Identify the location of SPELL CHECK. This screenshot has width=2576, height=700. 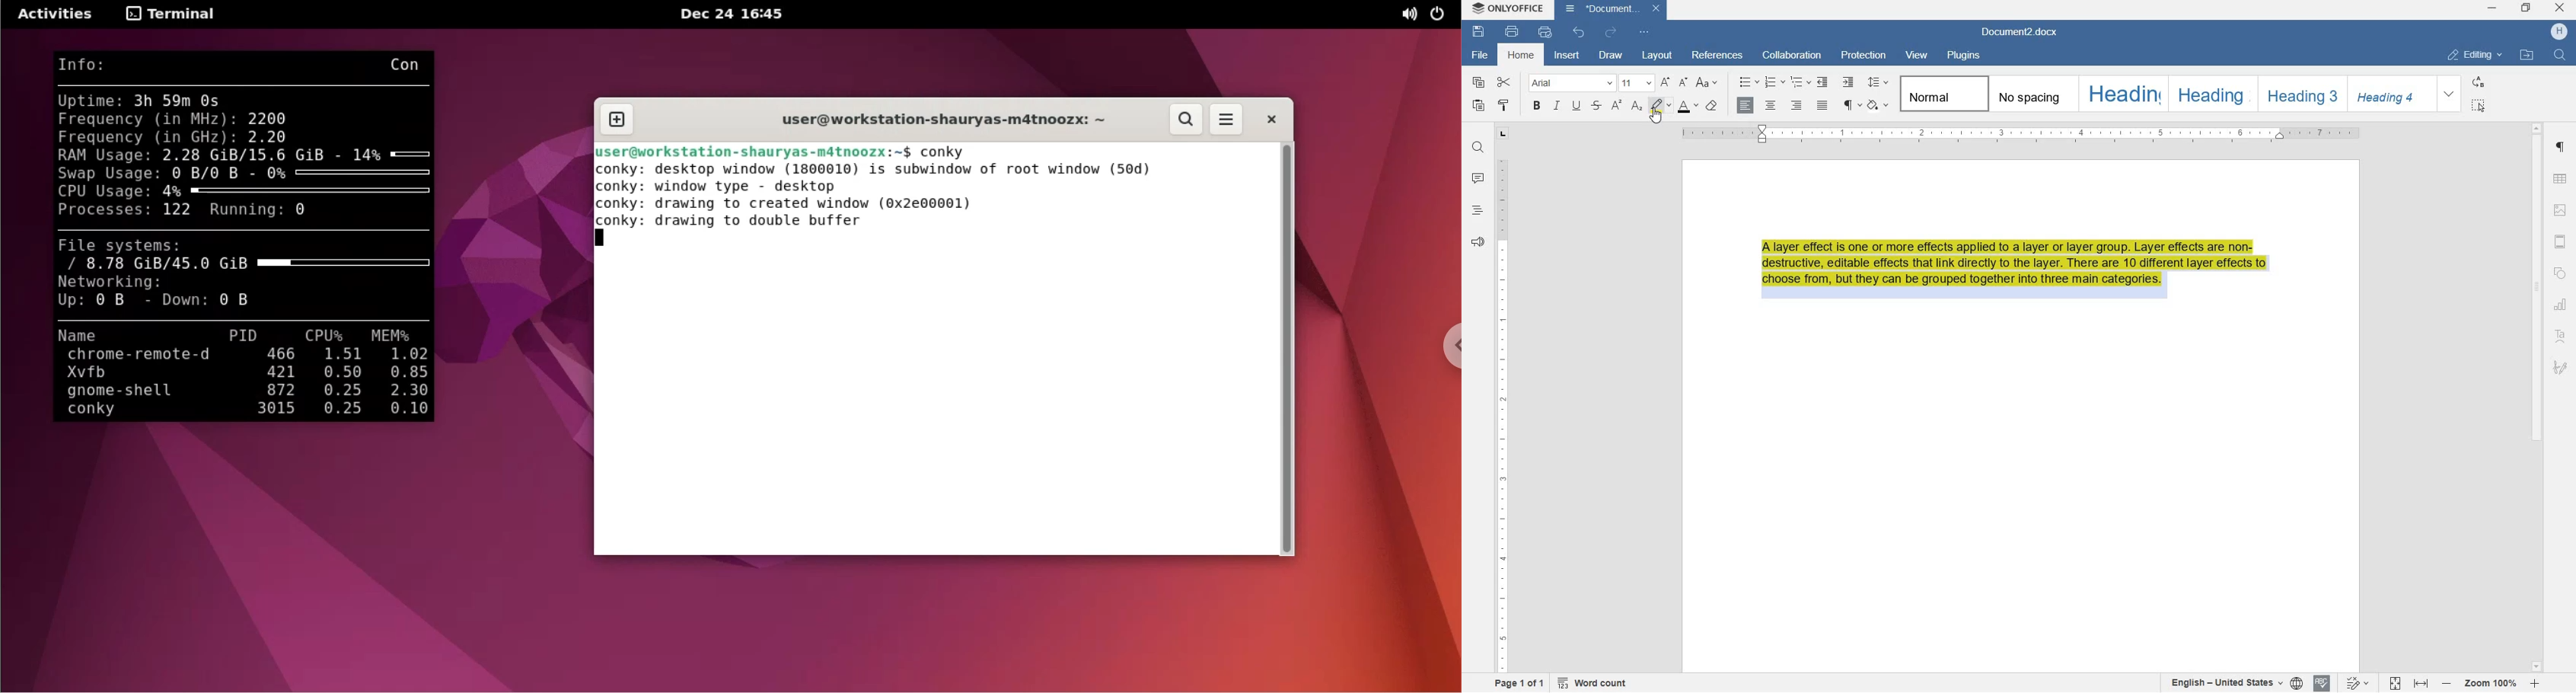
(2321, 682).